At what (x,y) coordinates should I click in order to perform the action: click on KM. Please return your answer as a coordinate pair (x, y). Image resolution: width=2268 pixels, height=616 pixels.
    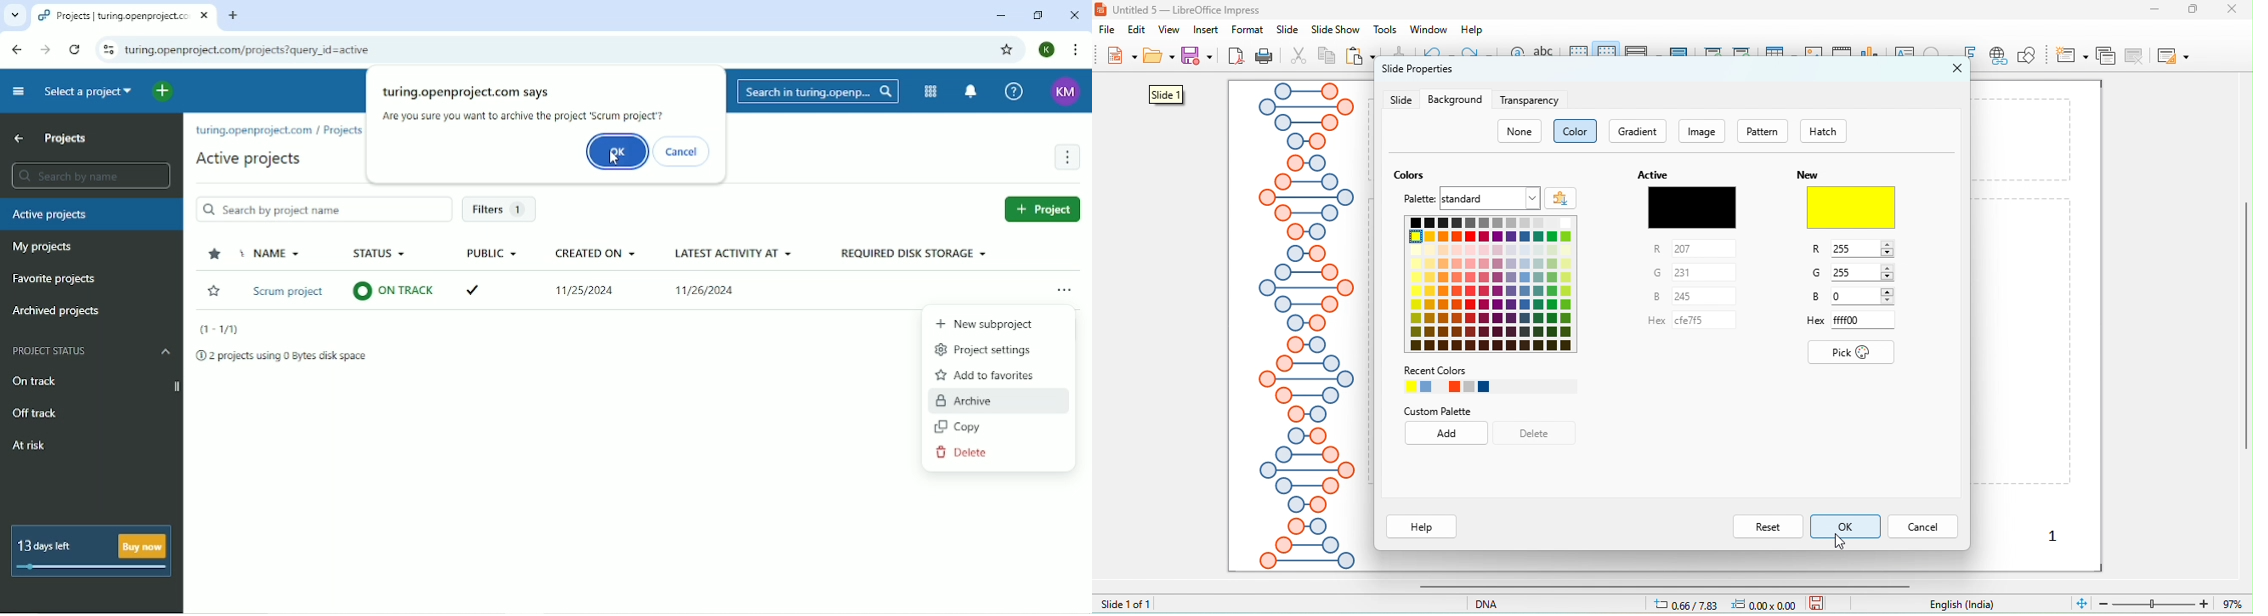
    Looking at the image, I should click on (1065, 92).